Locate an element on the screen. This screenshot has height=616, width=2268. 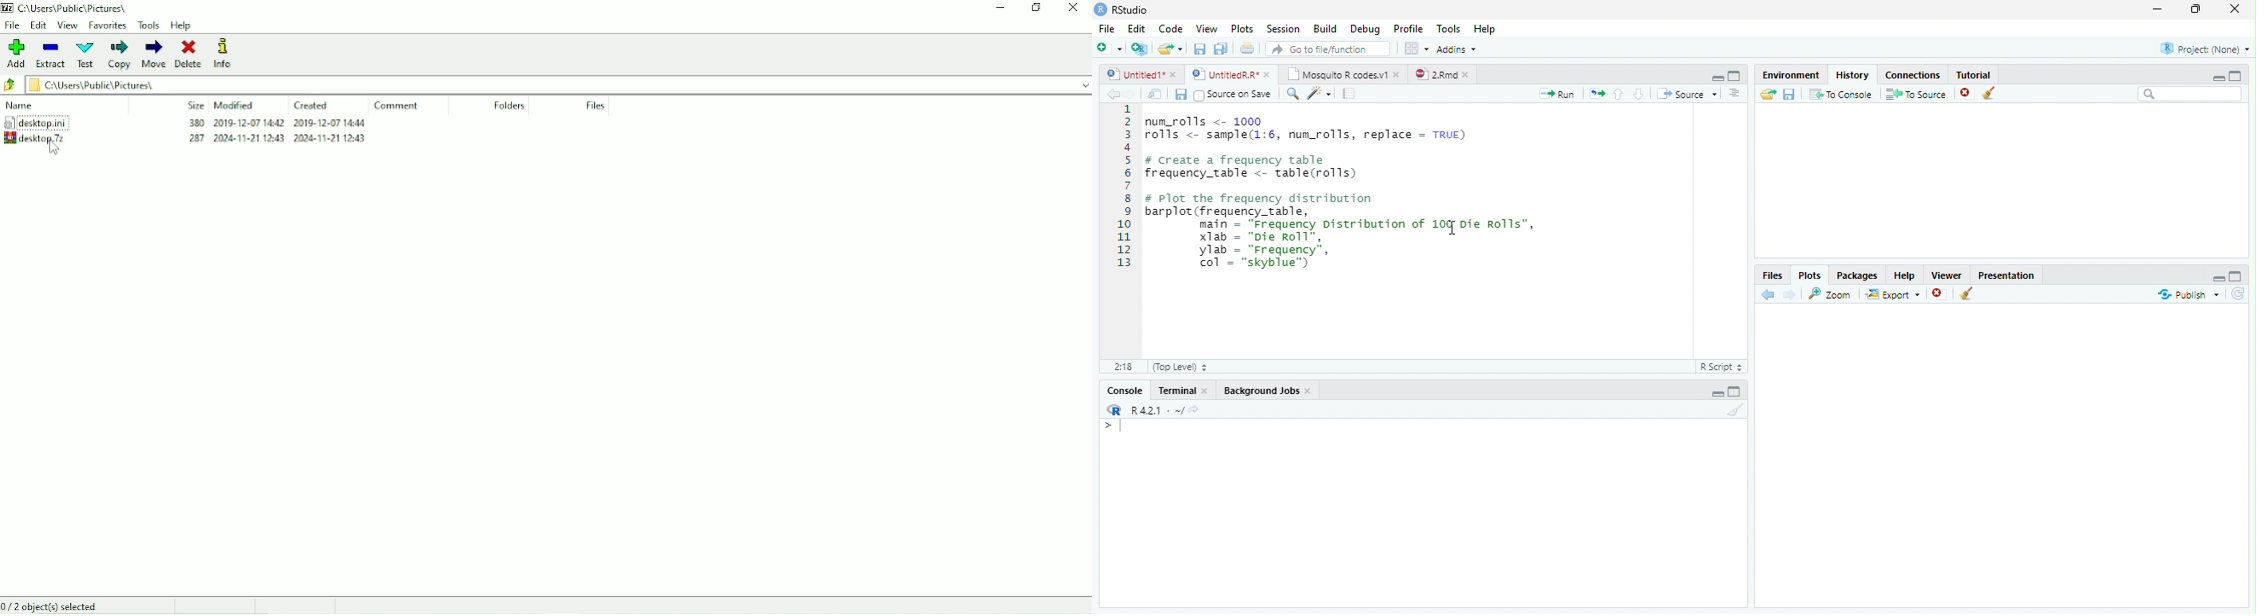
Code is located at coordinates (1172, 26).